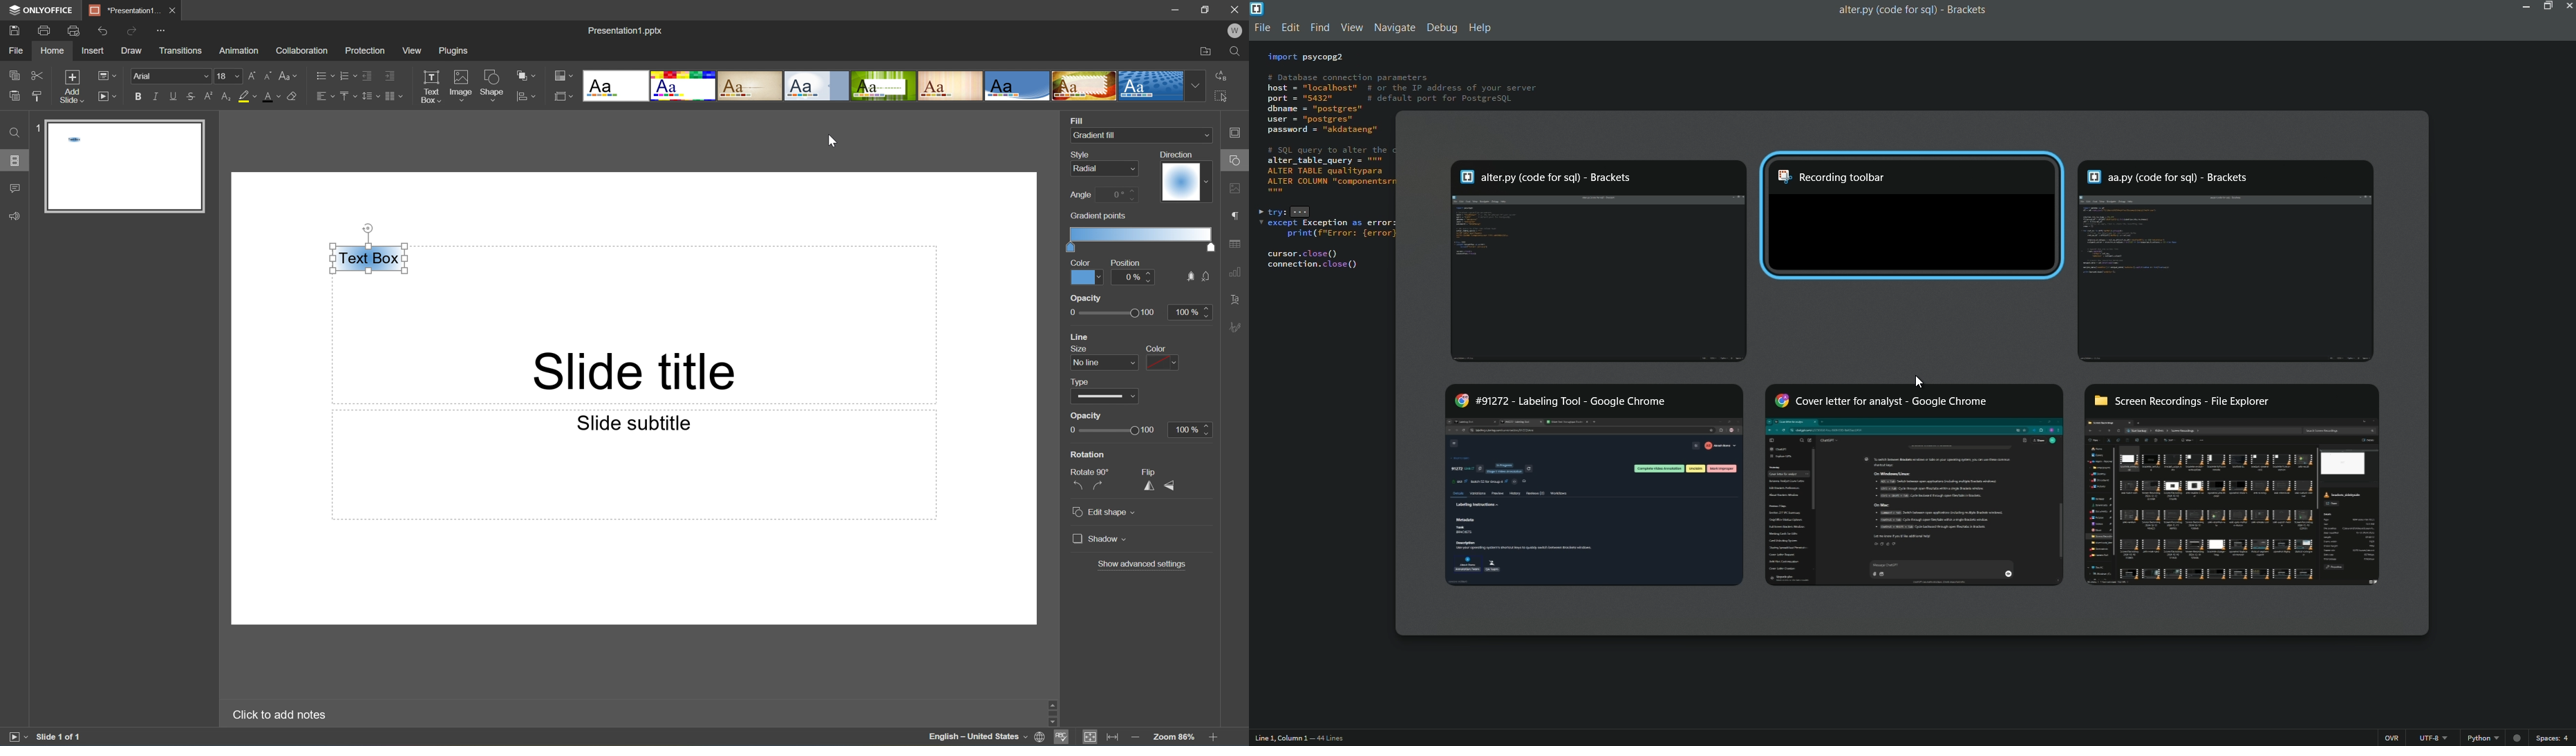 The width and height of the screenshot is (2576, 756). I want to click on python, so click(2479, 738).